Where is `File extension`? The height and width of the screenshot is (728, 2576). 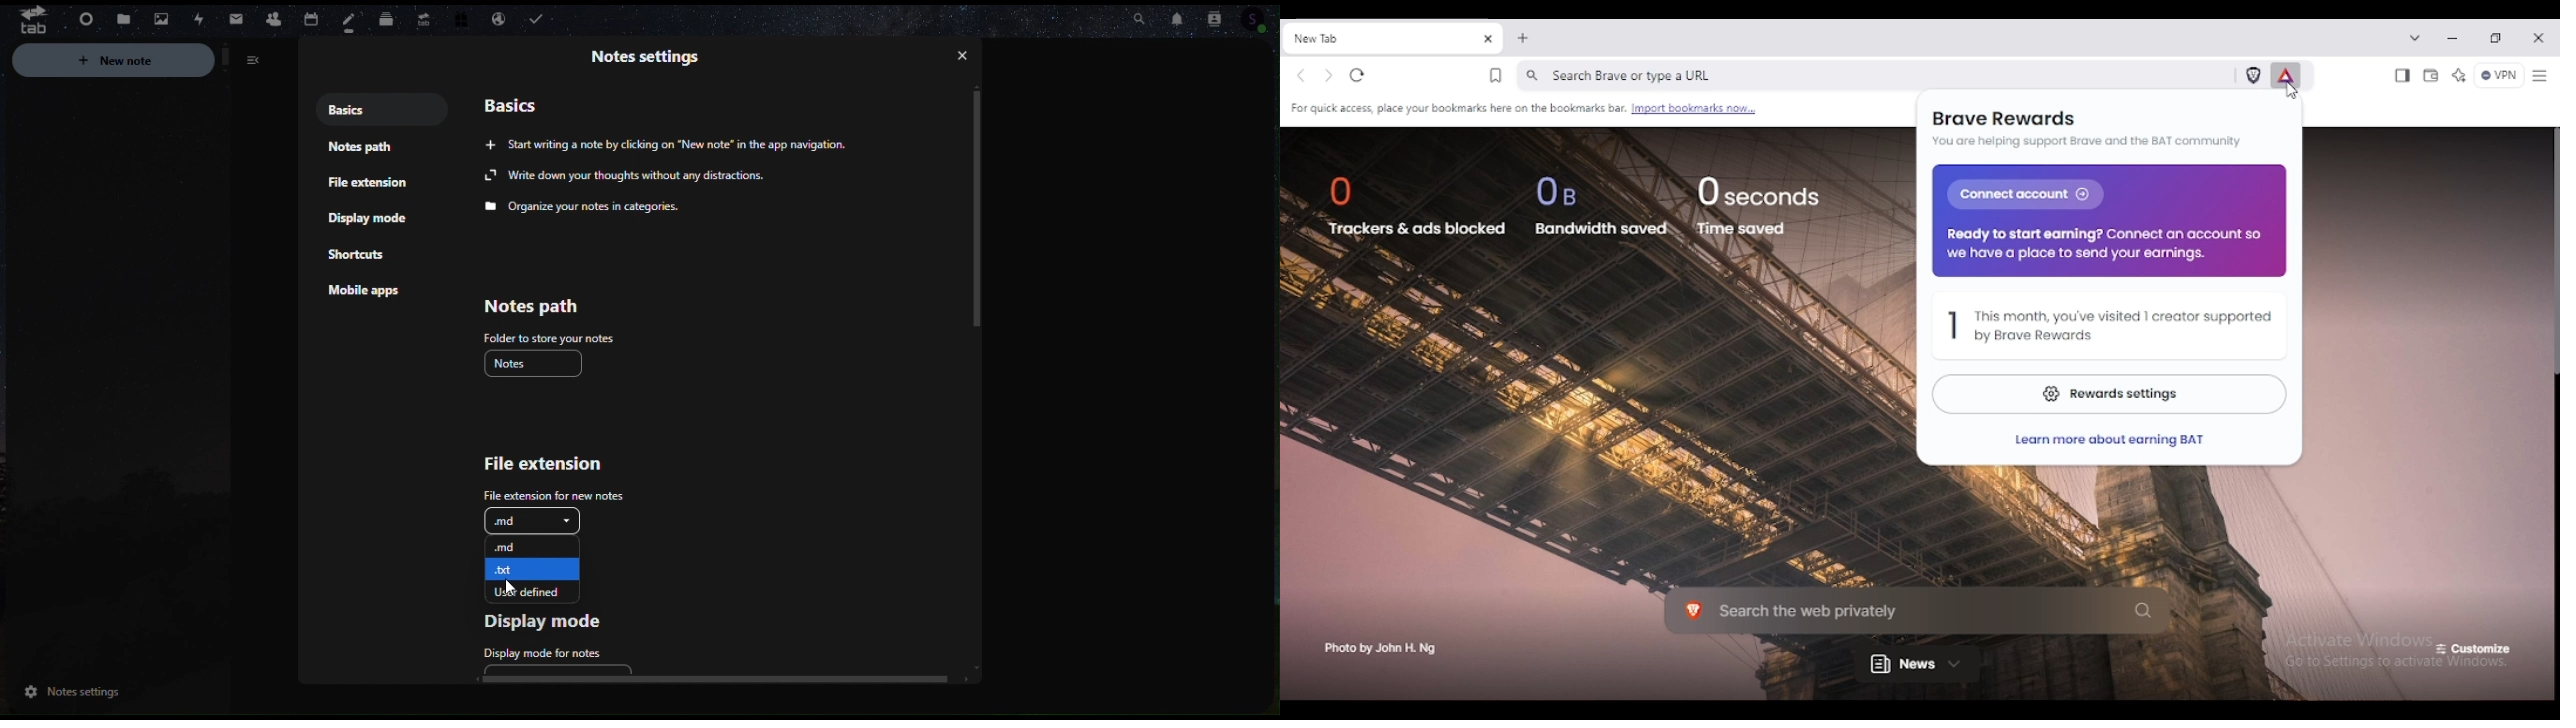 File extension is located at coordinates (547, 467).